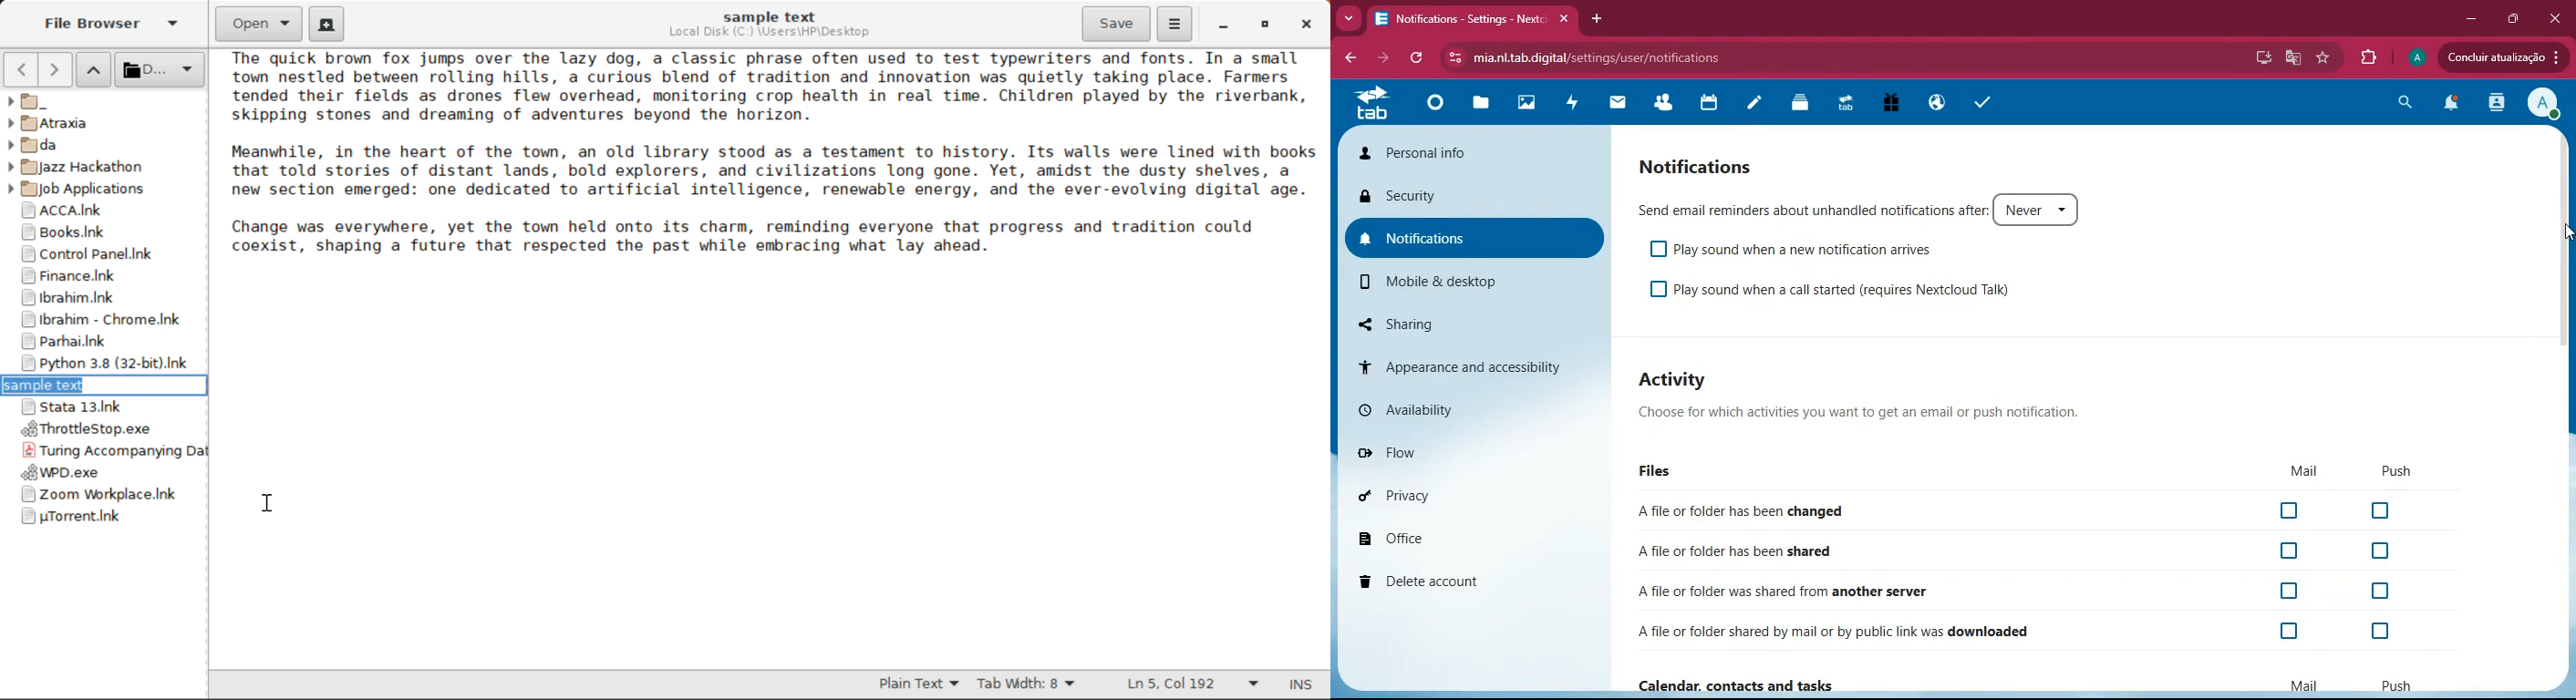 The width and height of the screenshot is (2576, 700). Describe the element at coordinates (2561, 241) in the screenshot. I see `scroll bar` at that location.